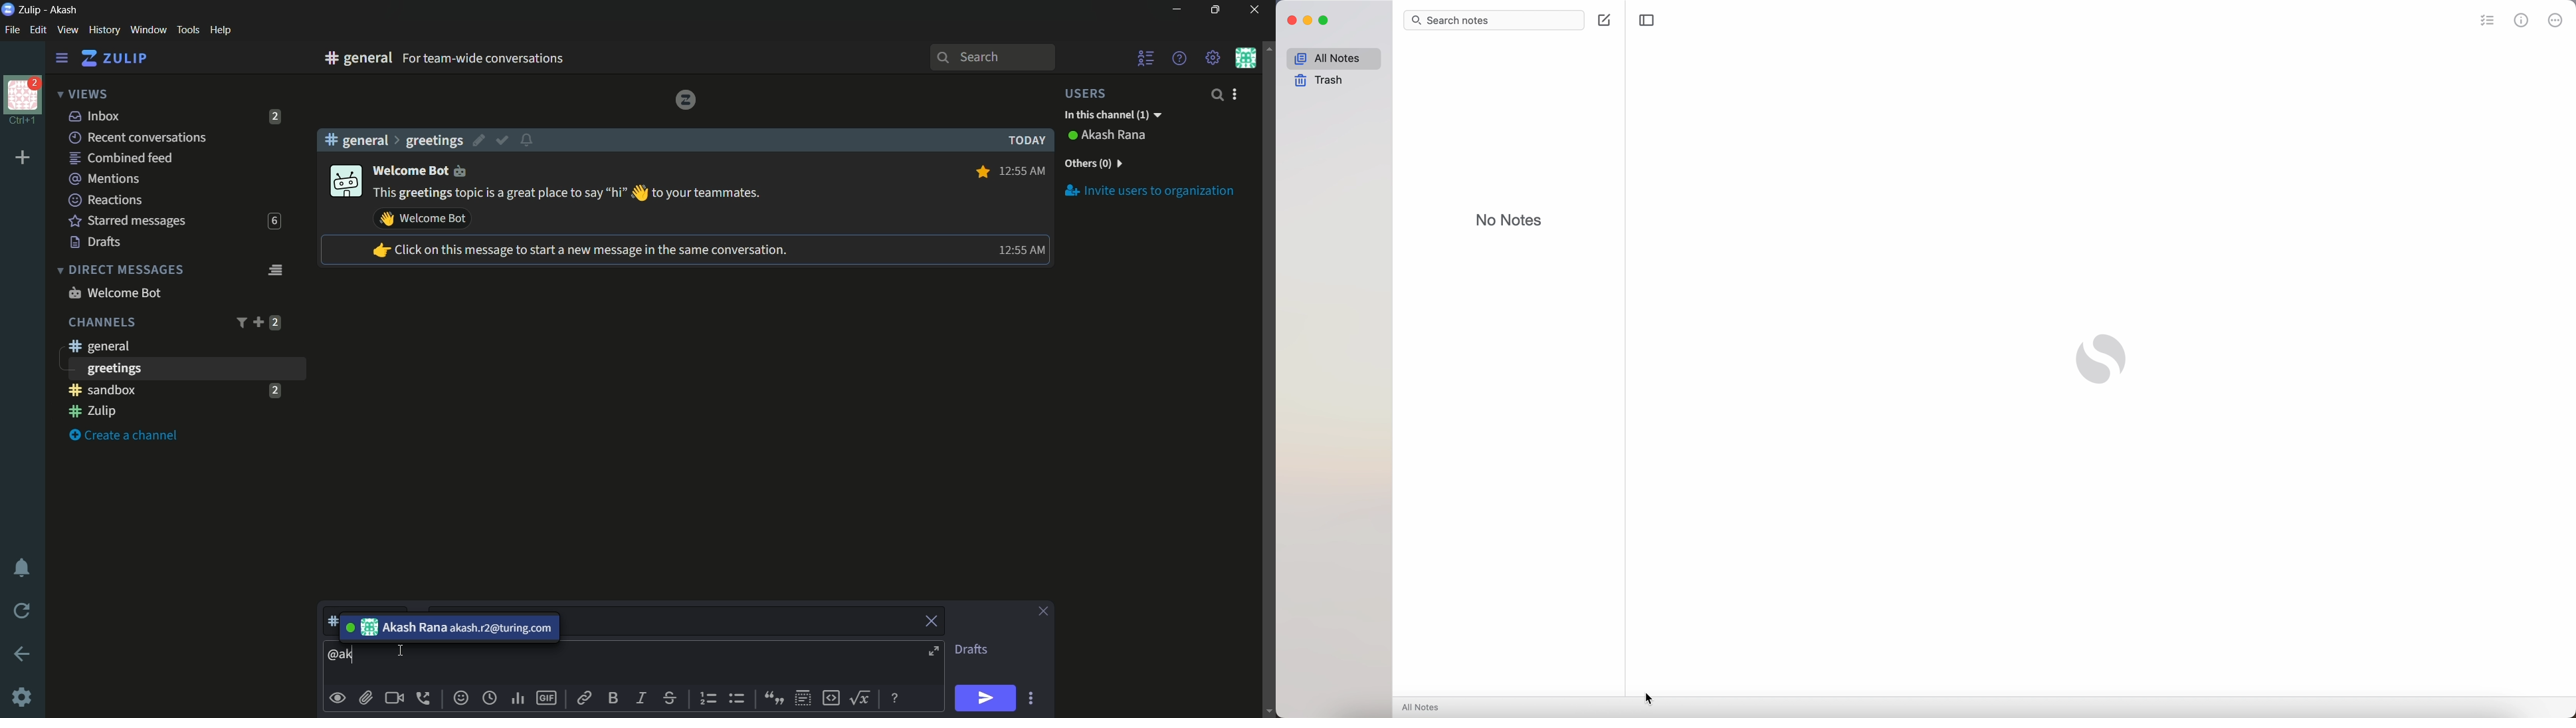 The image size is (2576, 728). Describe the element at coordinates (275, 322) in the screenshot. I see `2 unread messages` at that location.